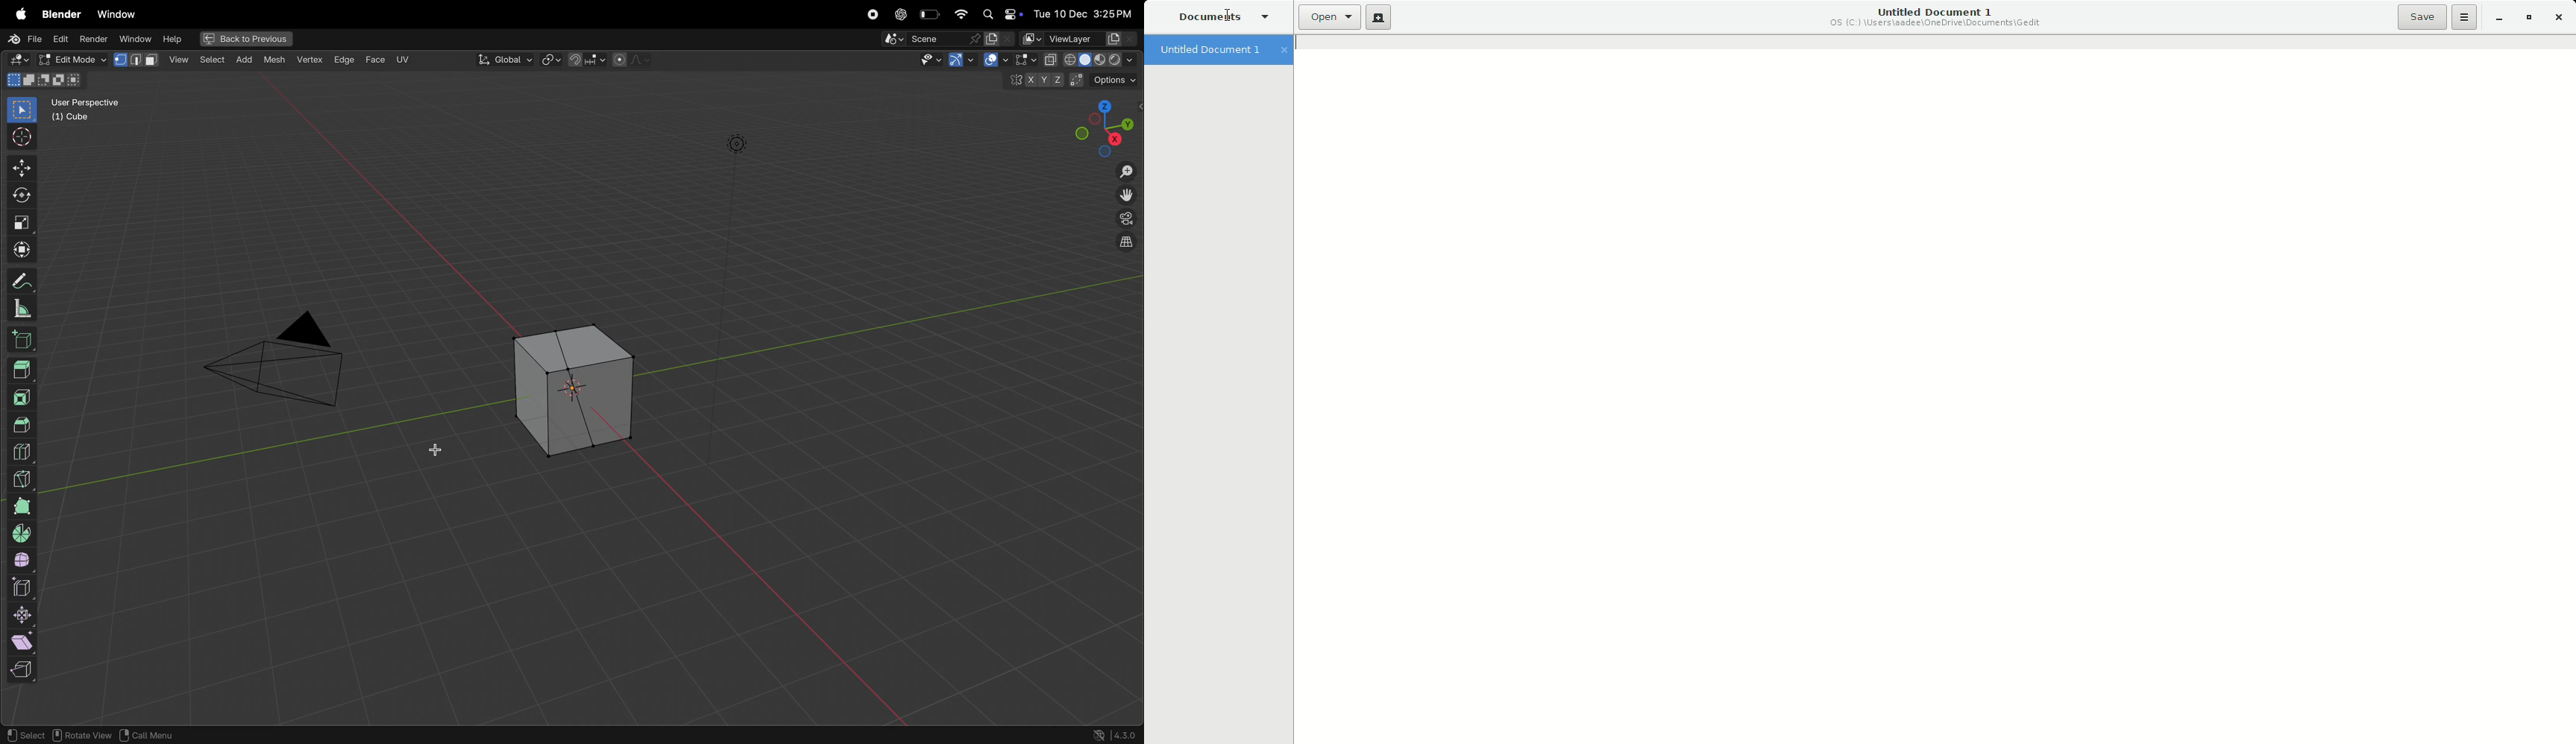 The height and width of the screenshot is (756, 2576). I want to click on Object, so click(246, 59).